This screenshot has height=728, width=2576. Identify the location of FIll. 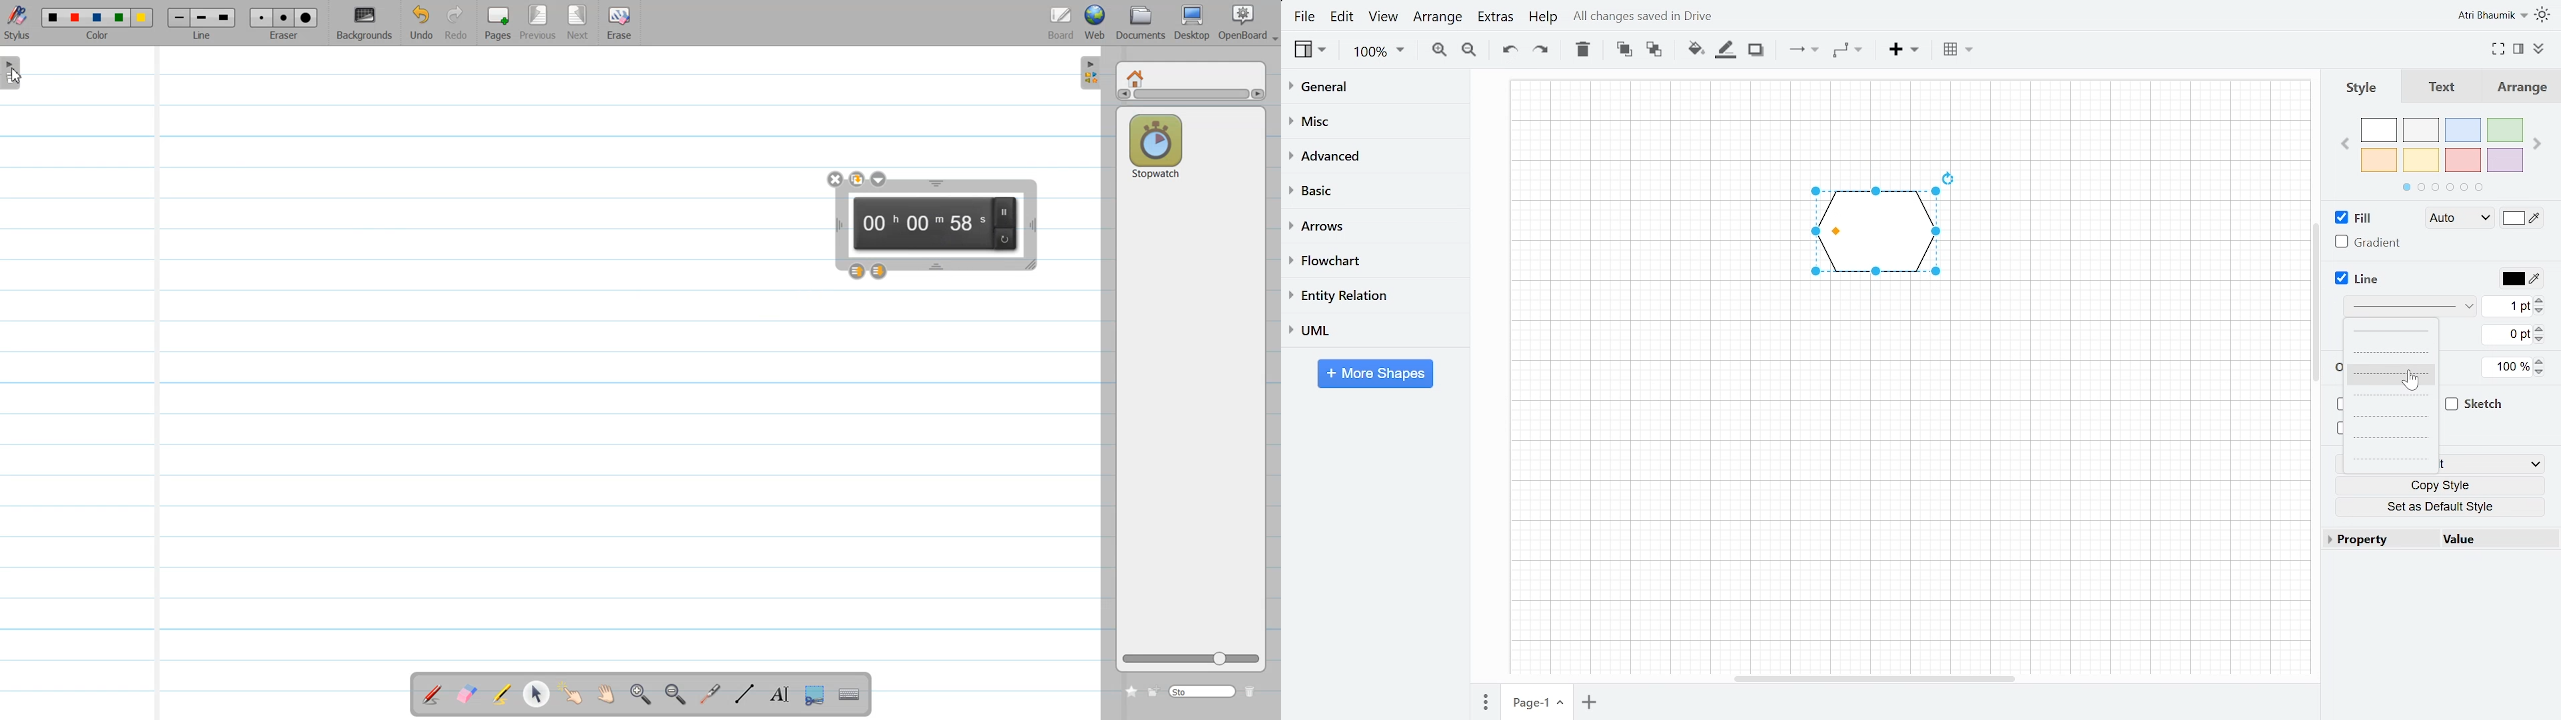
(2354, 216).